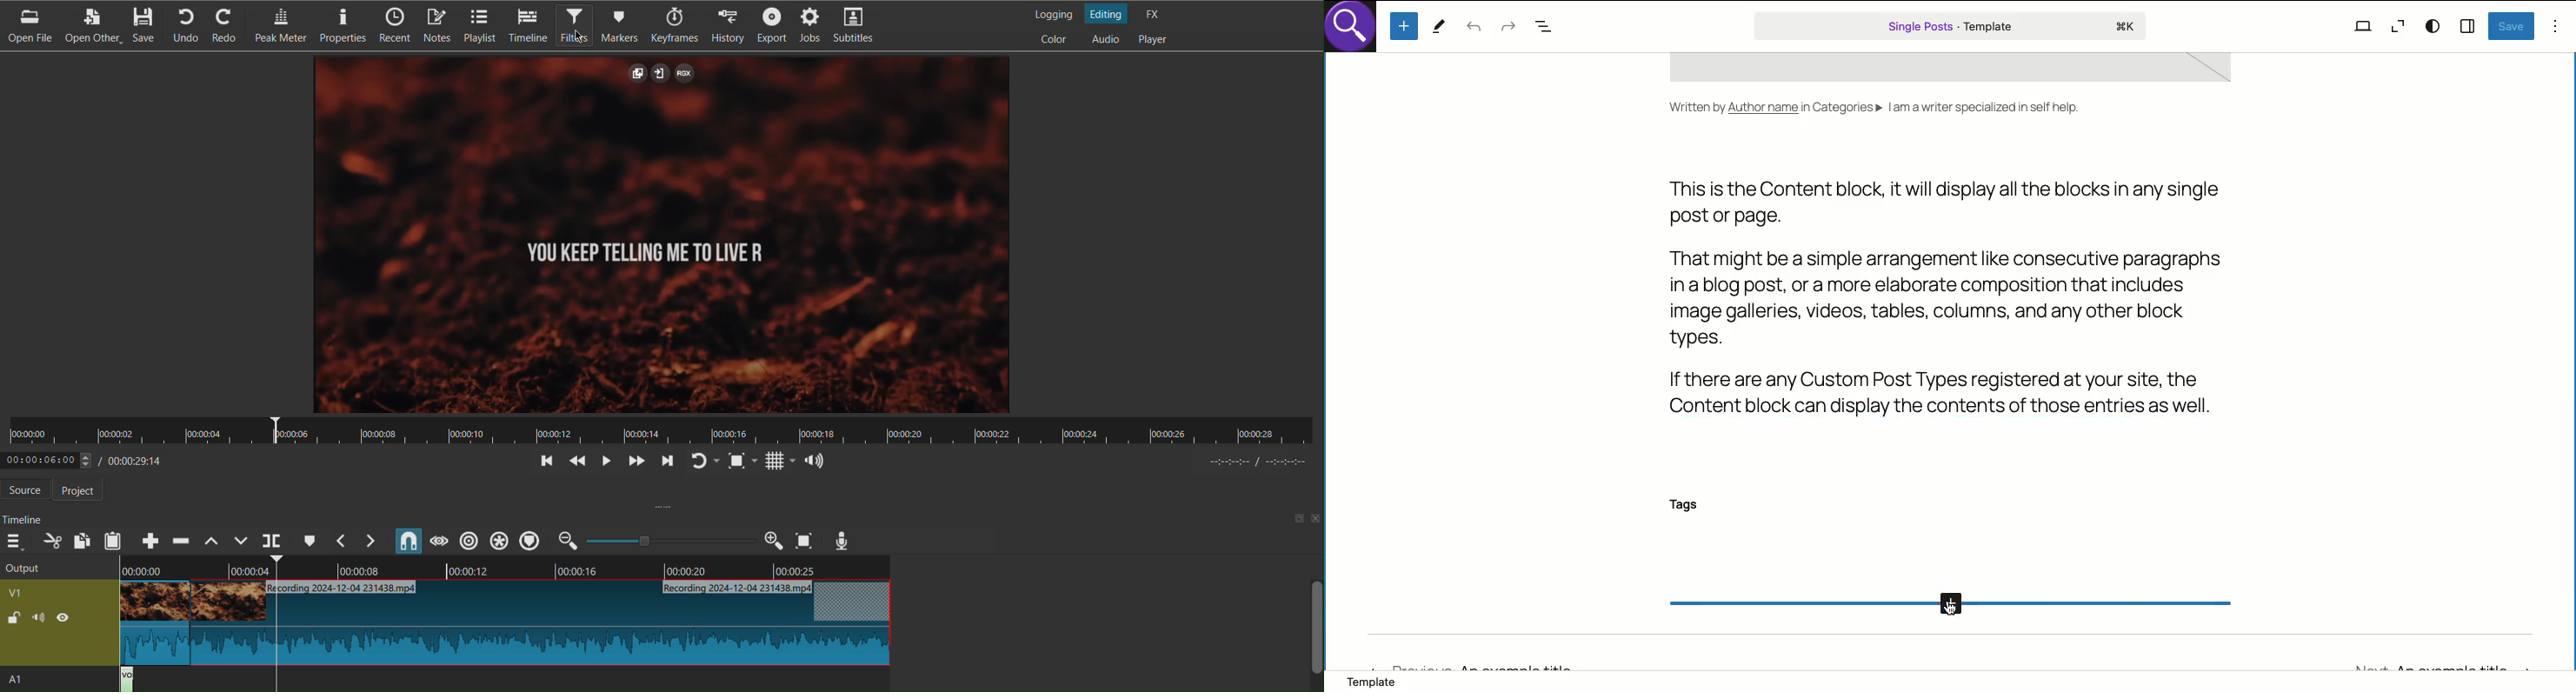 Image resolution: width=2576 pixels, height=700 pixels. Describe the element at coordinates (1314, 634) in the screenshot. I see `Scroll` at that location.